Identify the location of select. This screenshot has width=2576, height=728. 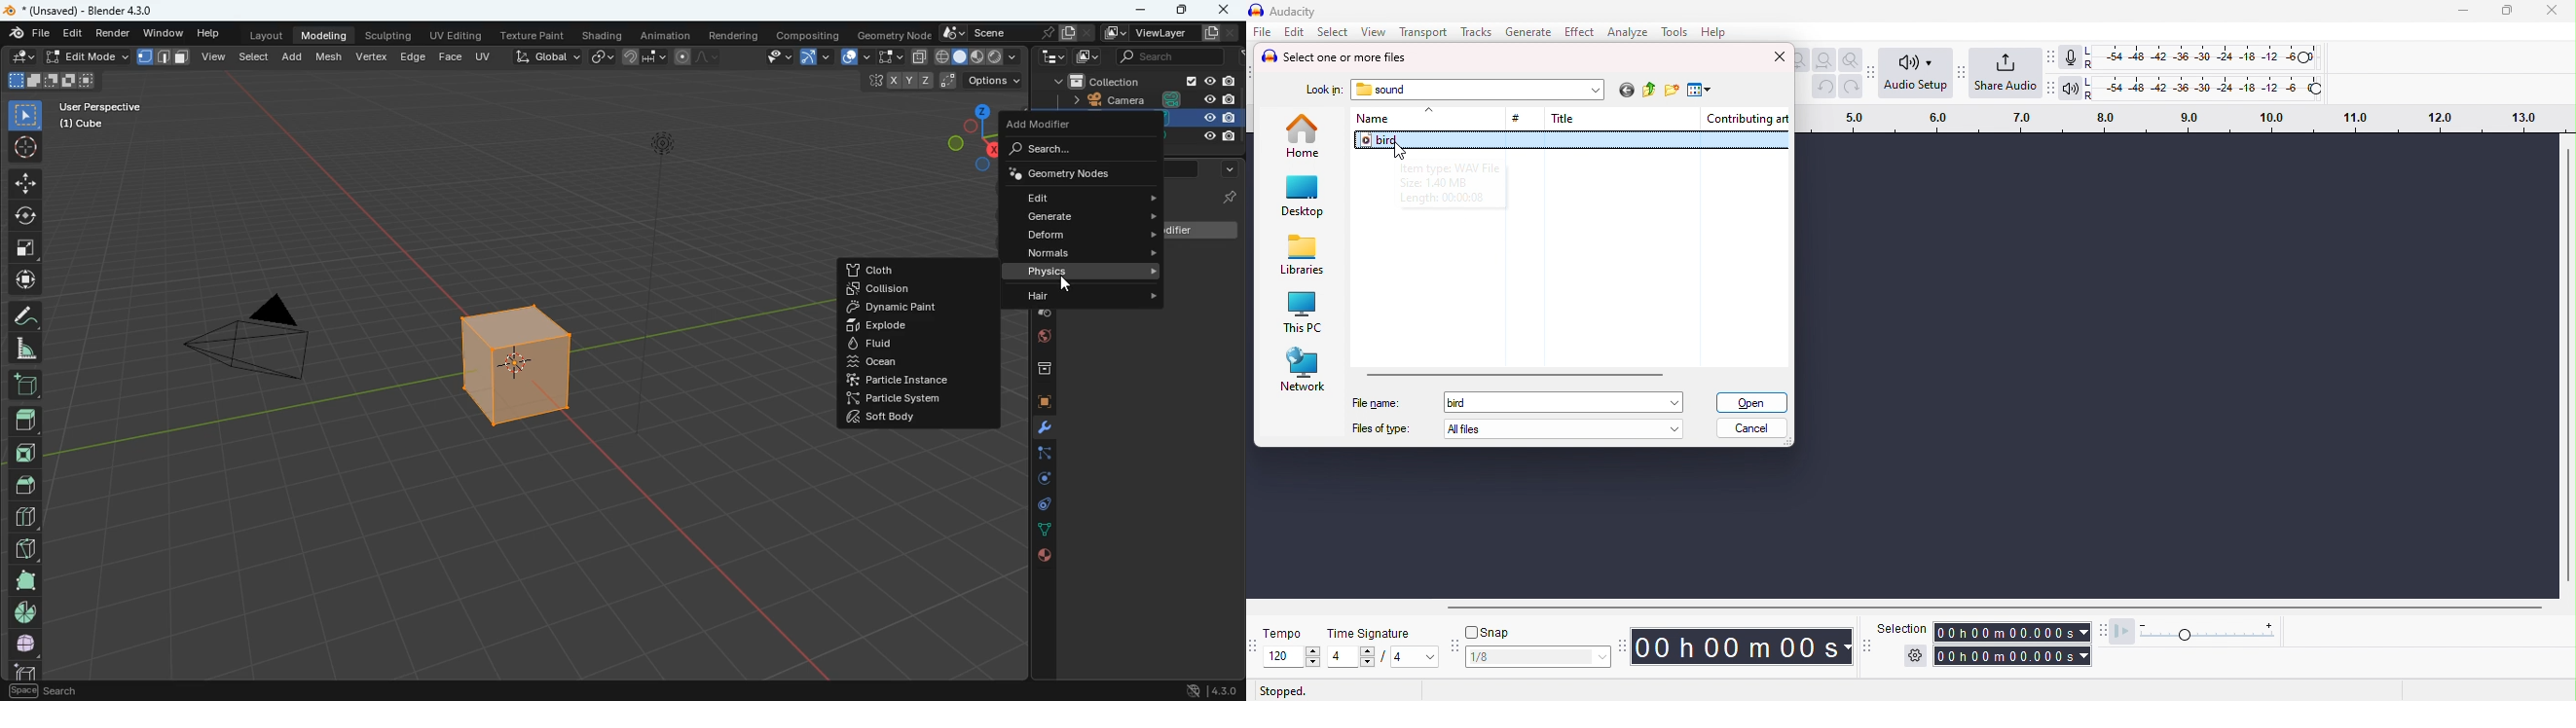
(257, 56).